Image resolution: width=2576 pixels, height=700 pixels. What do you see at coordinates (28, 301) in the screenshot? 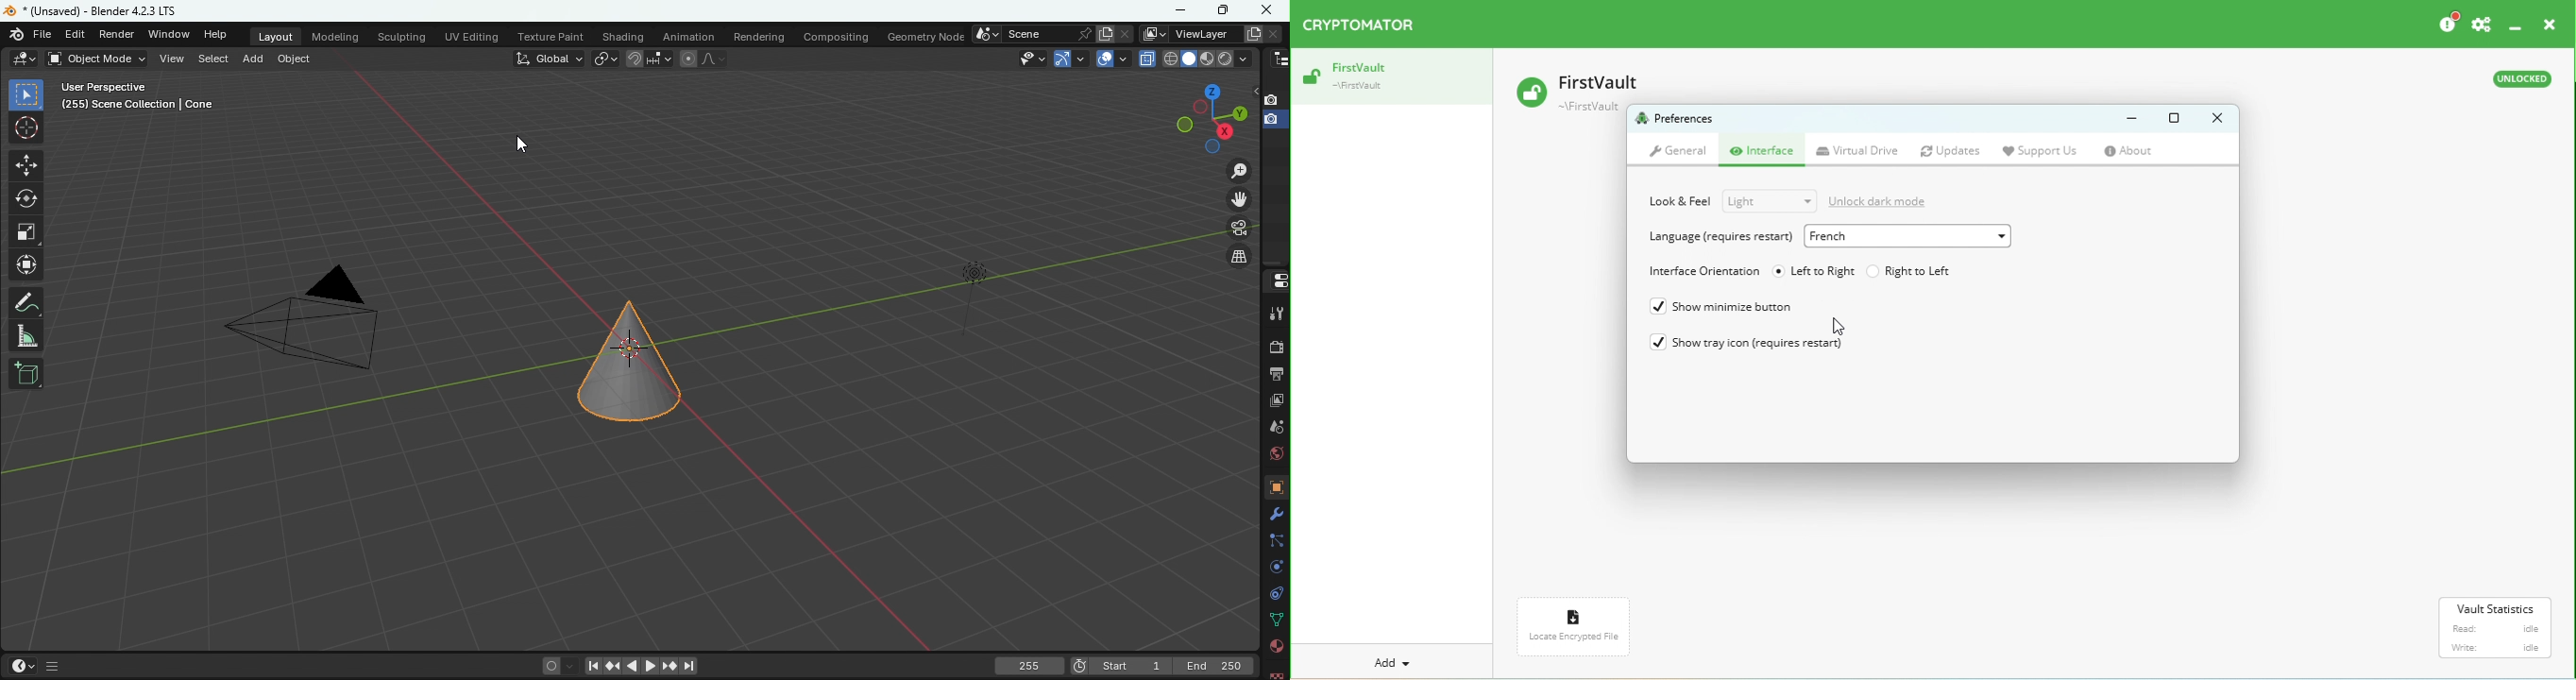
I see `Annotate` at bounding box center [28, 301].